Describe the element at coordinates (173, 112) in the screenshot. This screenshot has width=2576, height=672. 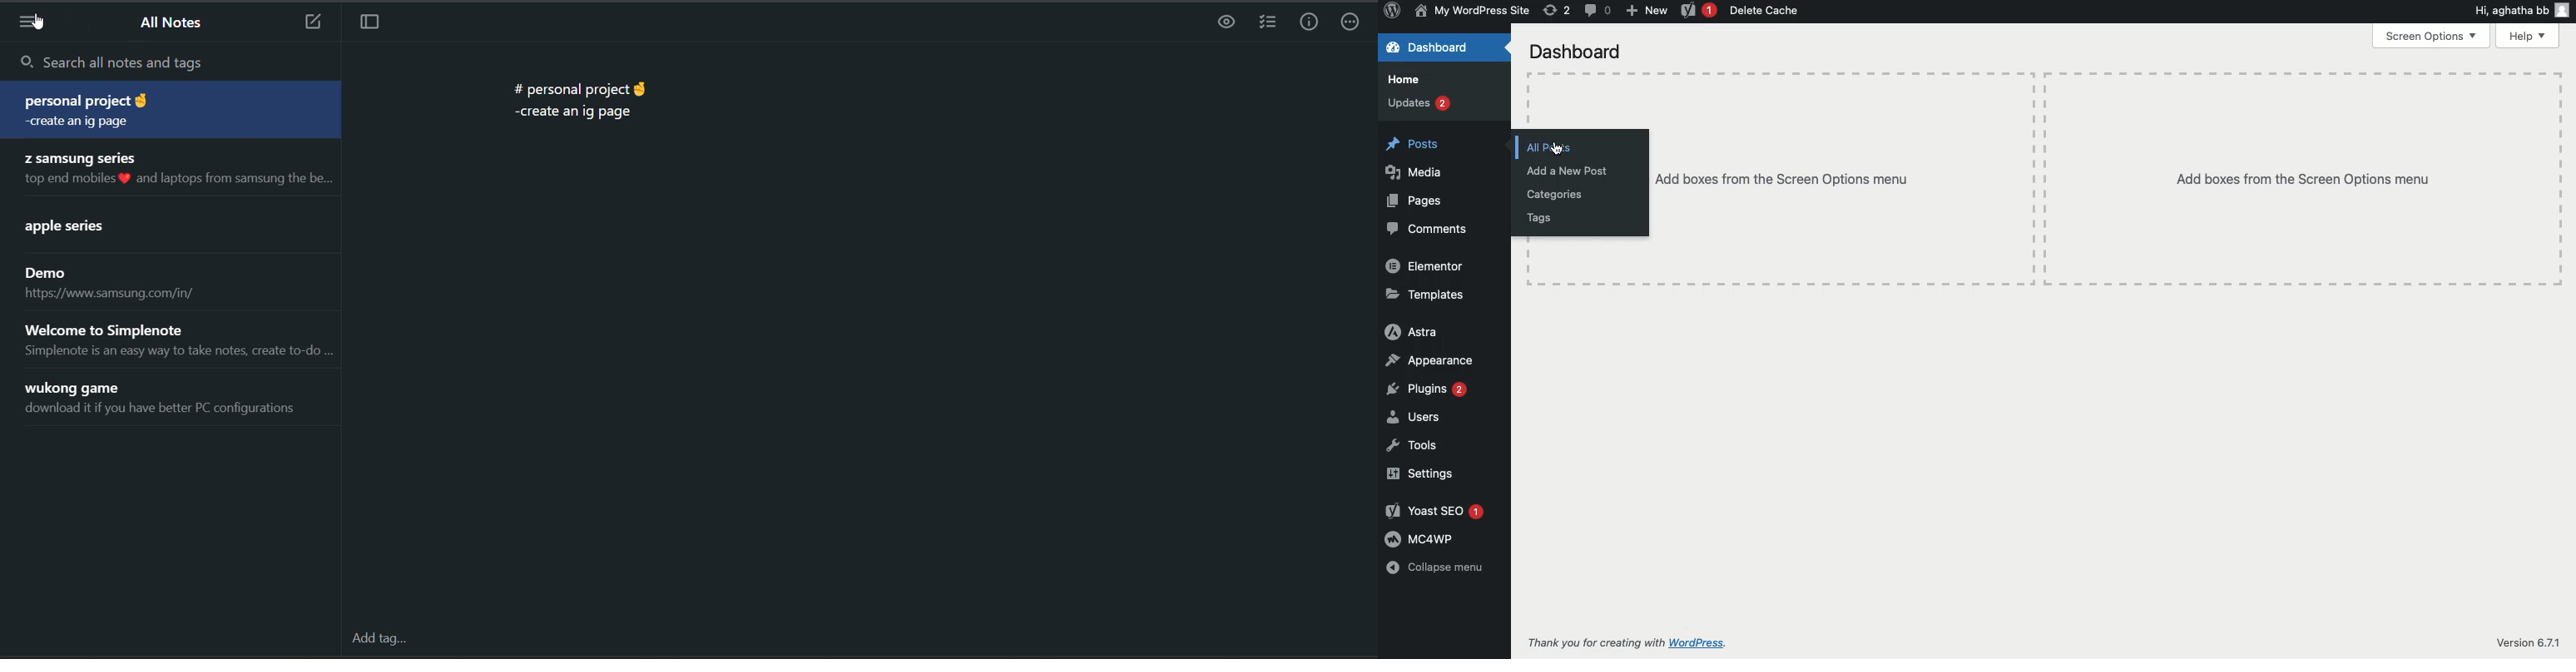
I see `note title and preview` at that location.